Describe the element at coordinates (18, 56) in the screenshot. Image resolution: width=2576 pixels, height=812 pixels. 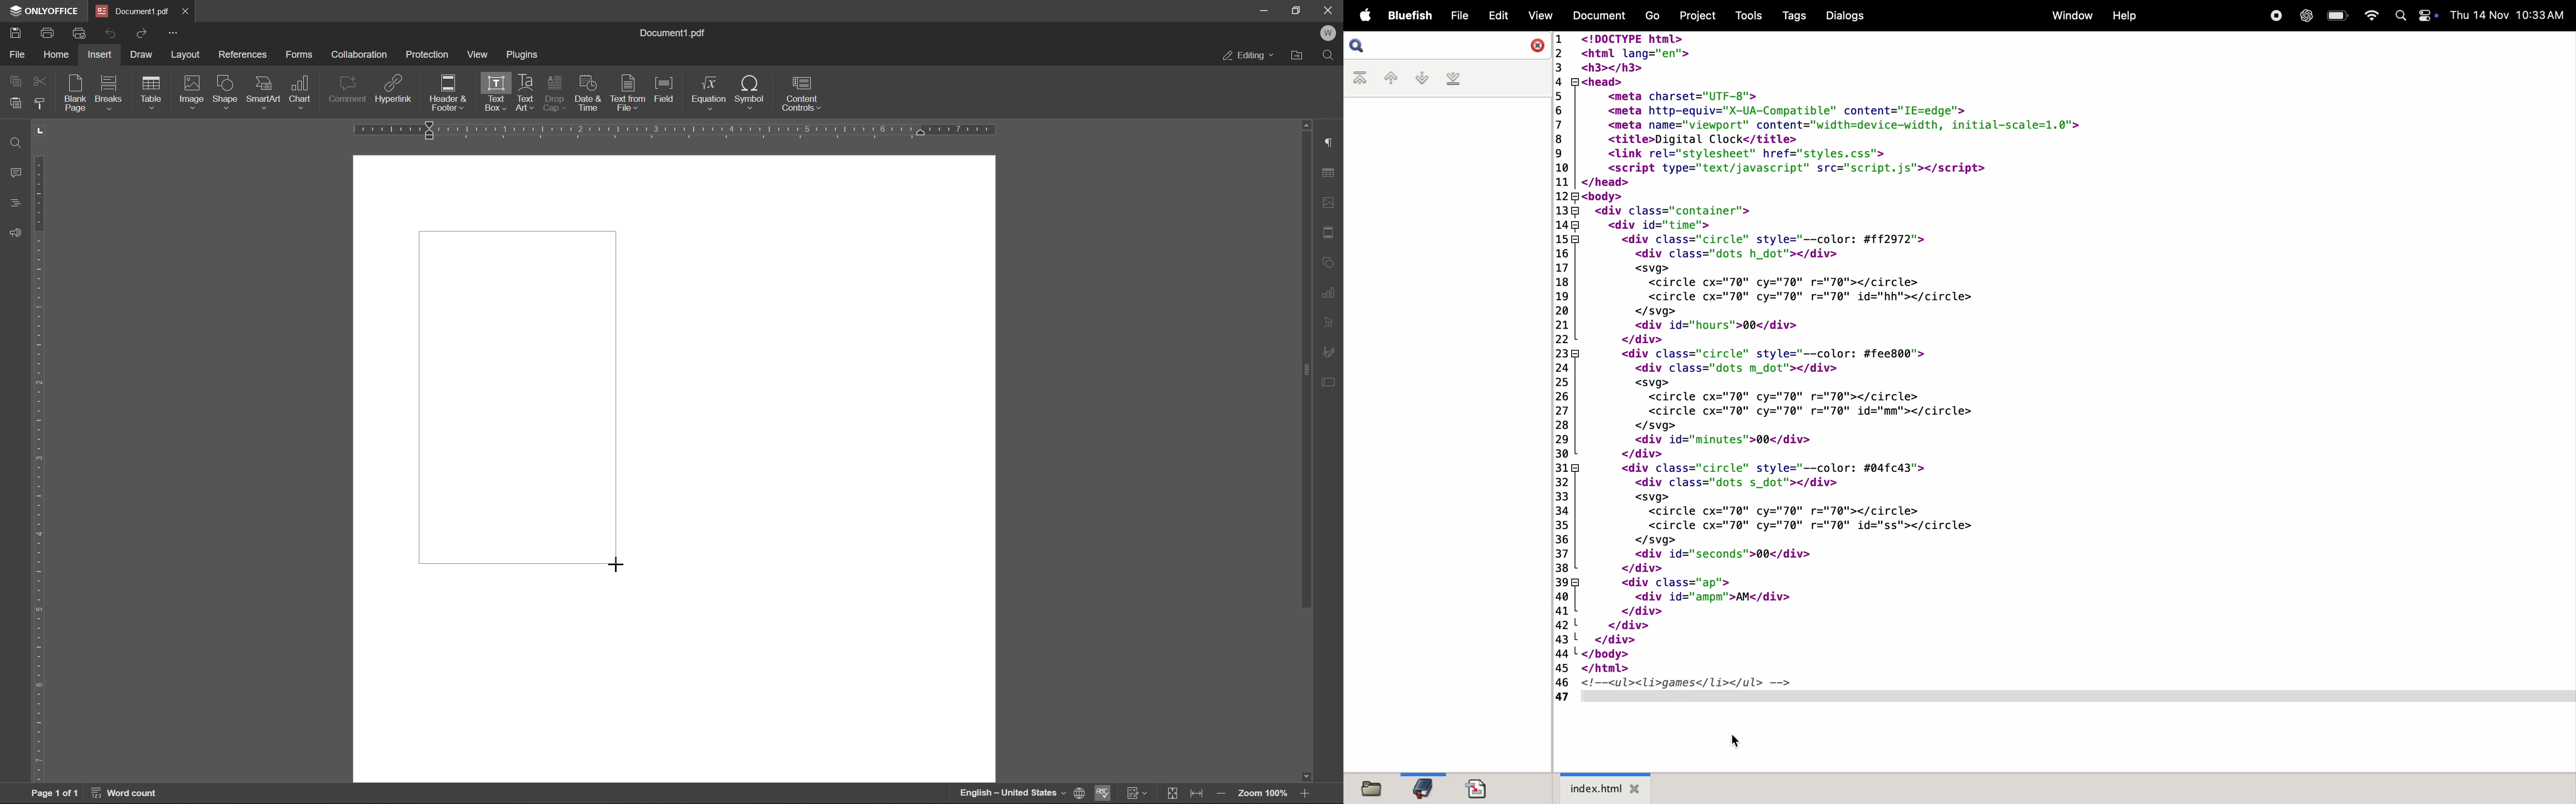
I see `File` at that location.